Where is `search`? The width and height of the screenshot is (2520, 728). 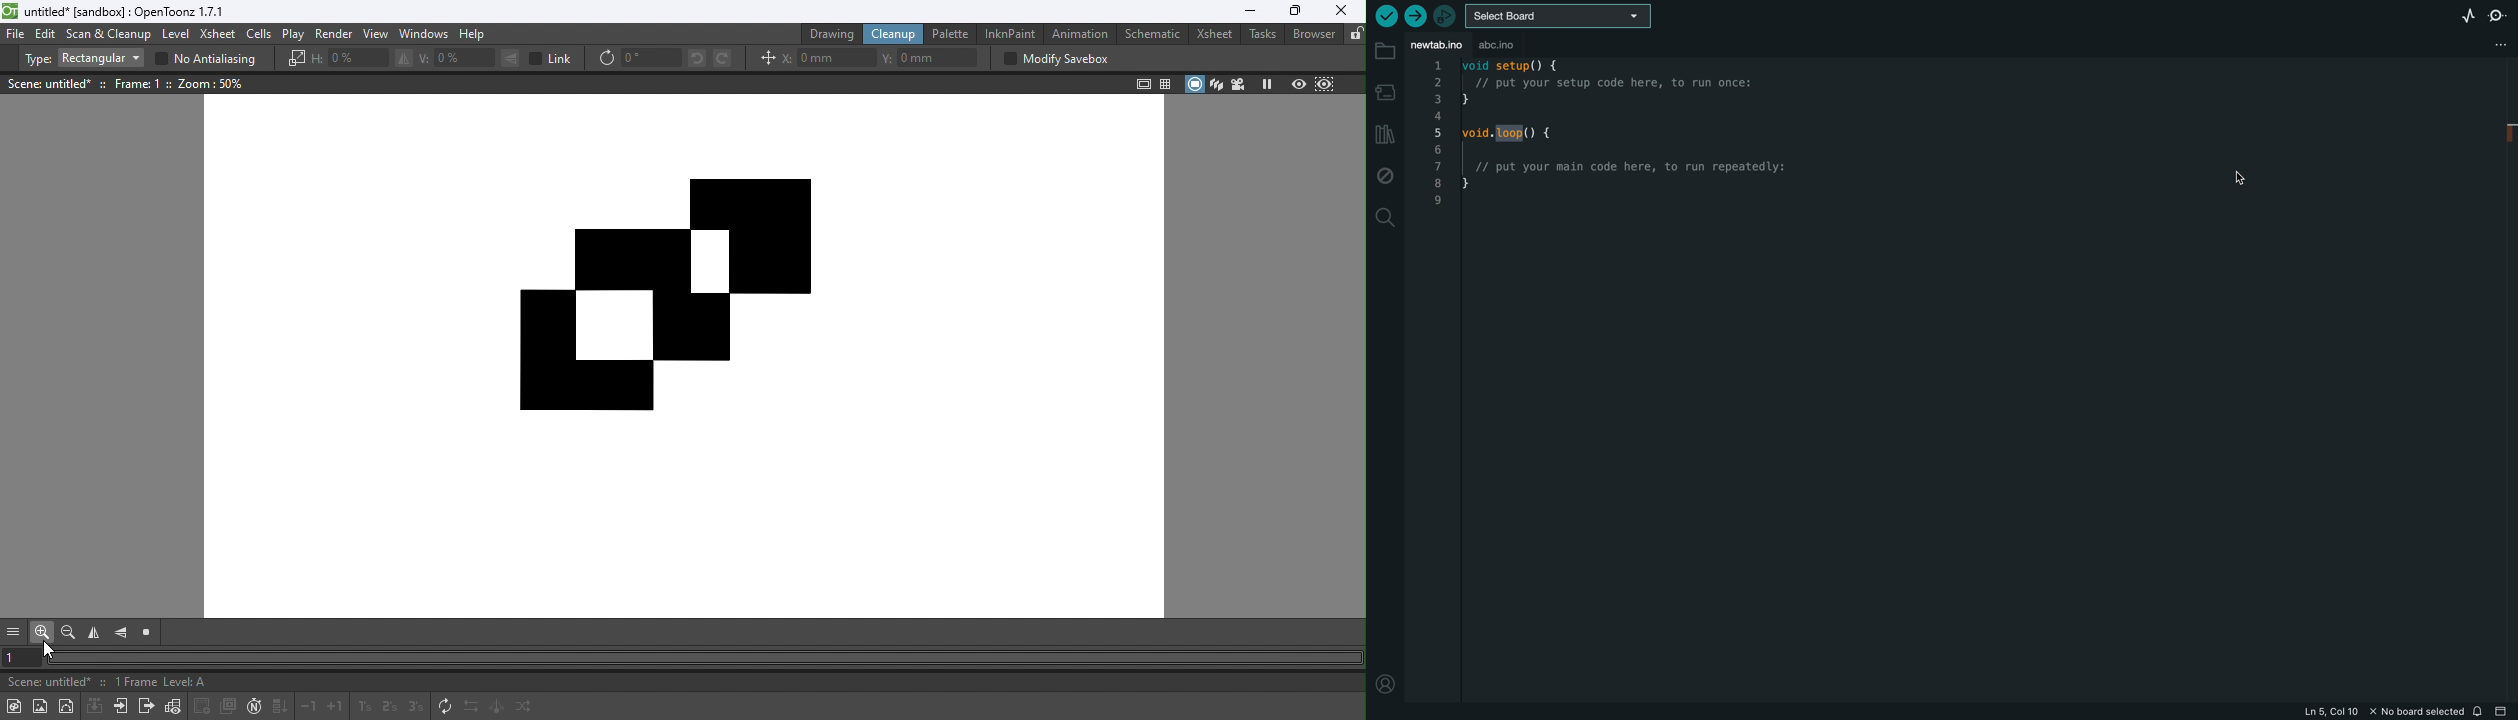
search is located at coordinates (1386, 217).